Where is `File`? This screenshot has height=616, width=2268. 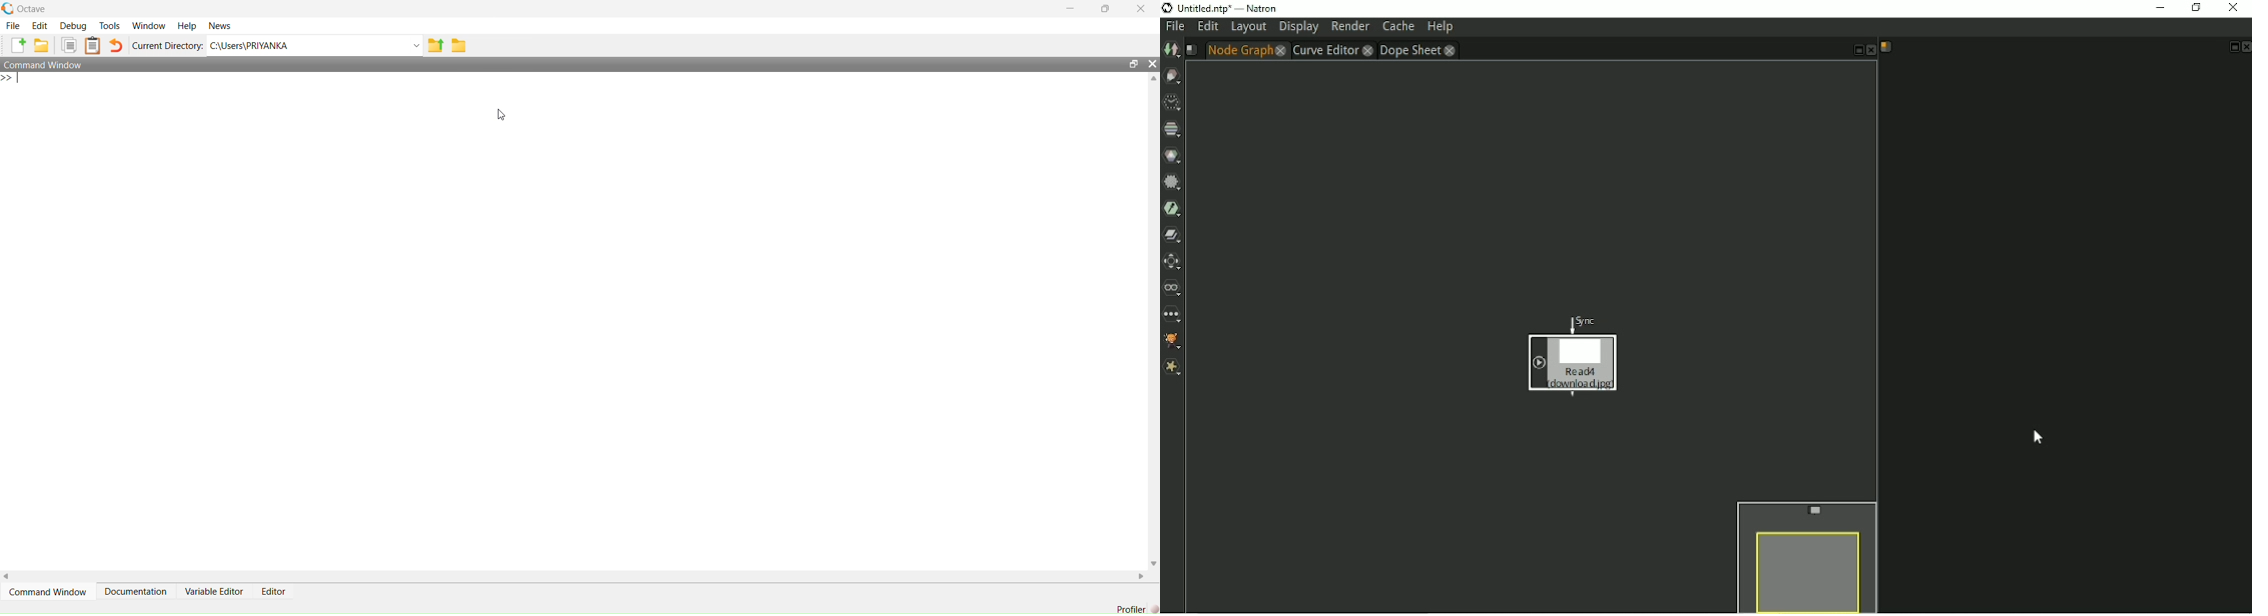
File is located at coordinates (14, 25).